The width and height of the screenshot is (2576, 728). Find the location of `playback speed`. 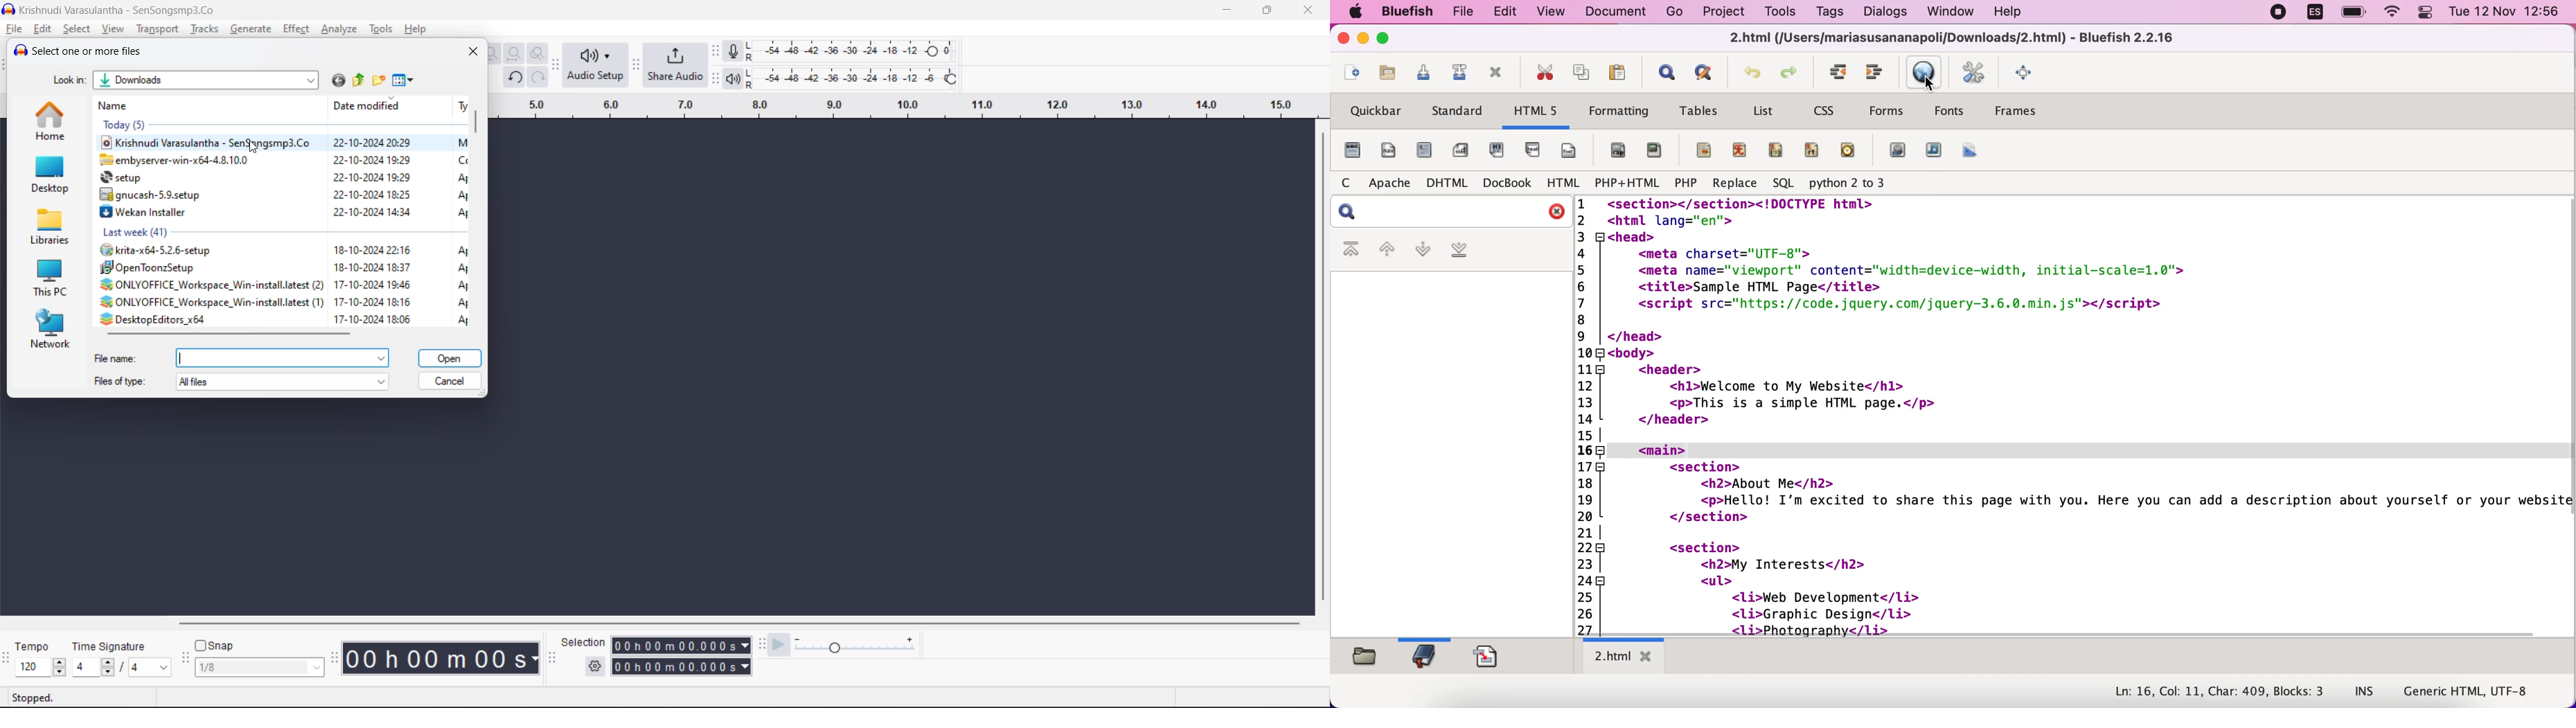

playback speed is located at coordinates (855, 643).